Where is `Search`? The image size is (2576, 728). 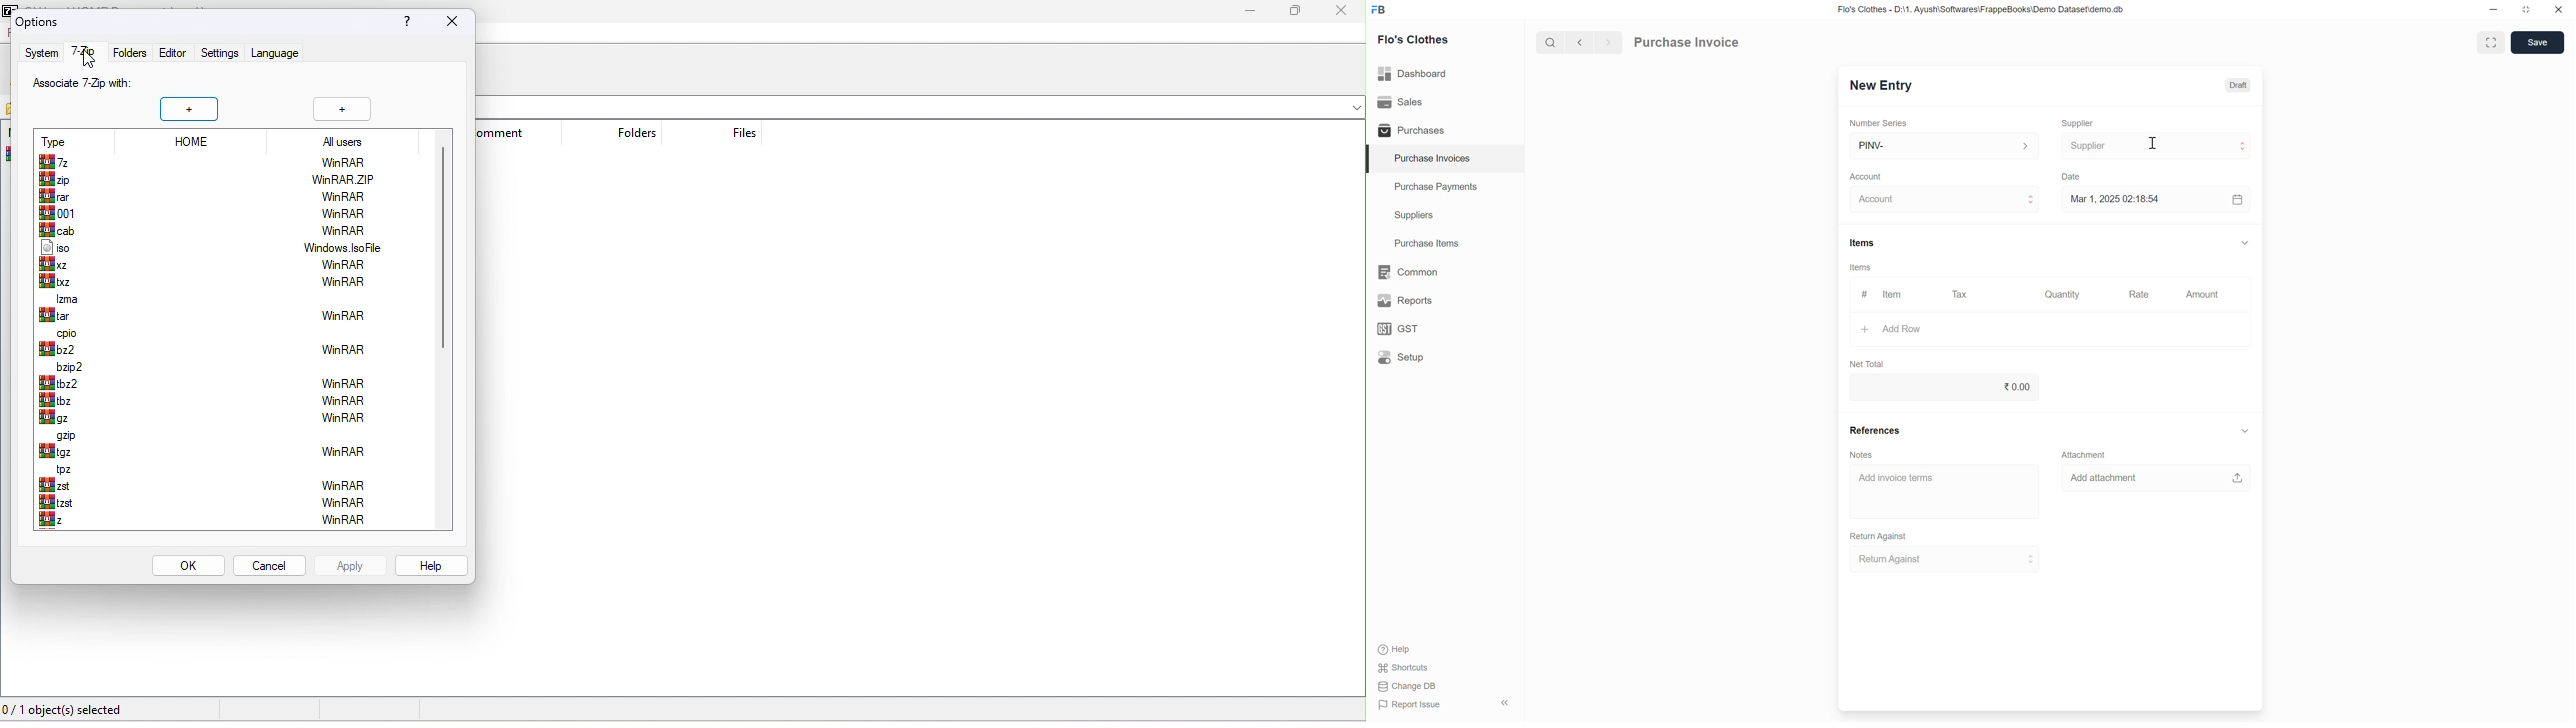 Search is located at coordinates (1551, 42).